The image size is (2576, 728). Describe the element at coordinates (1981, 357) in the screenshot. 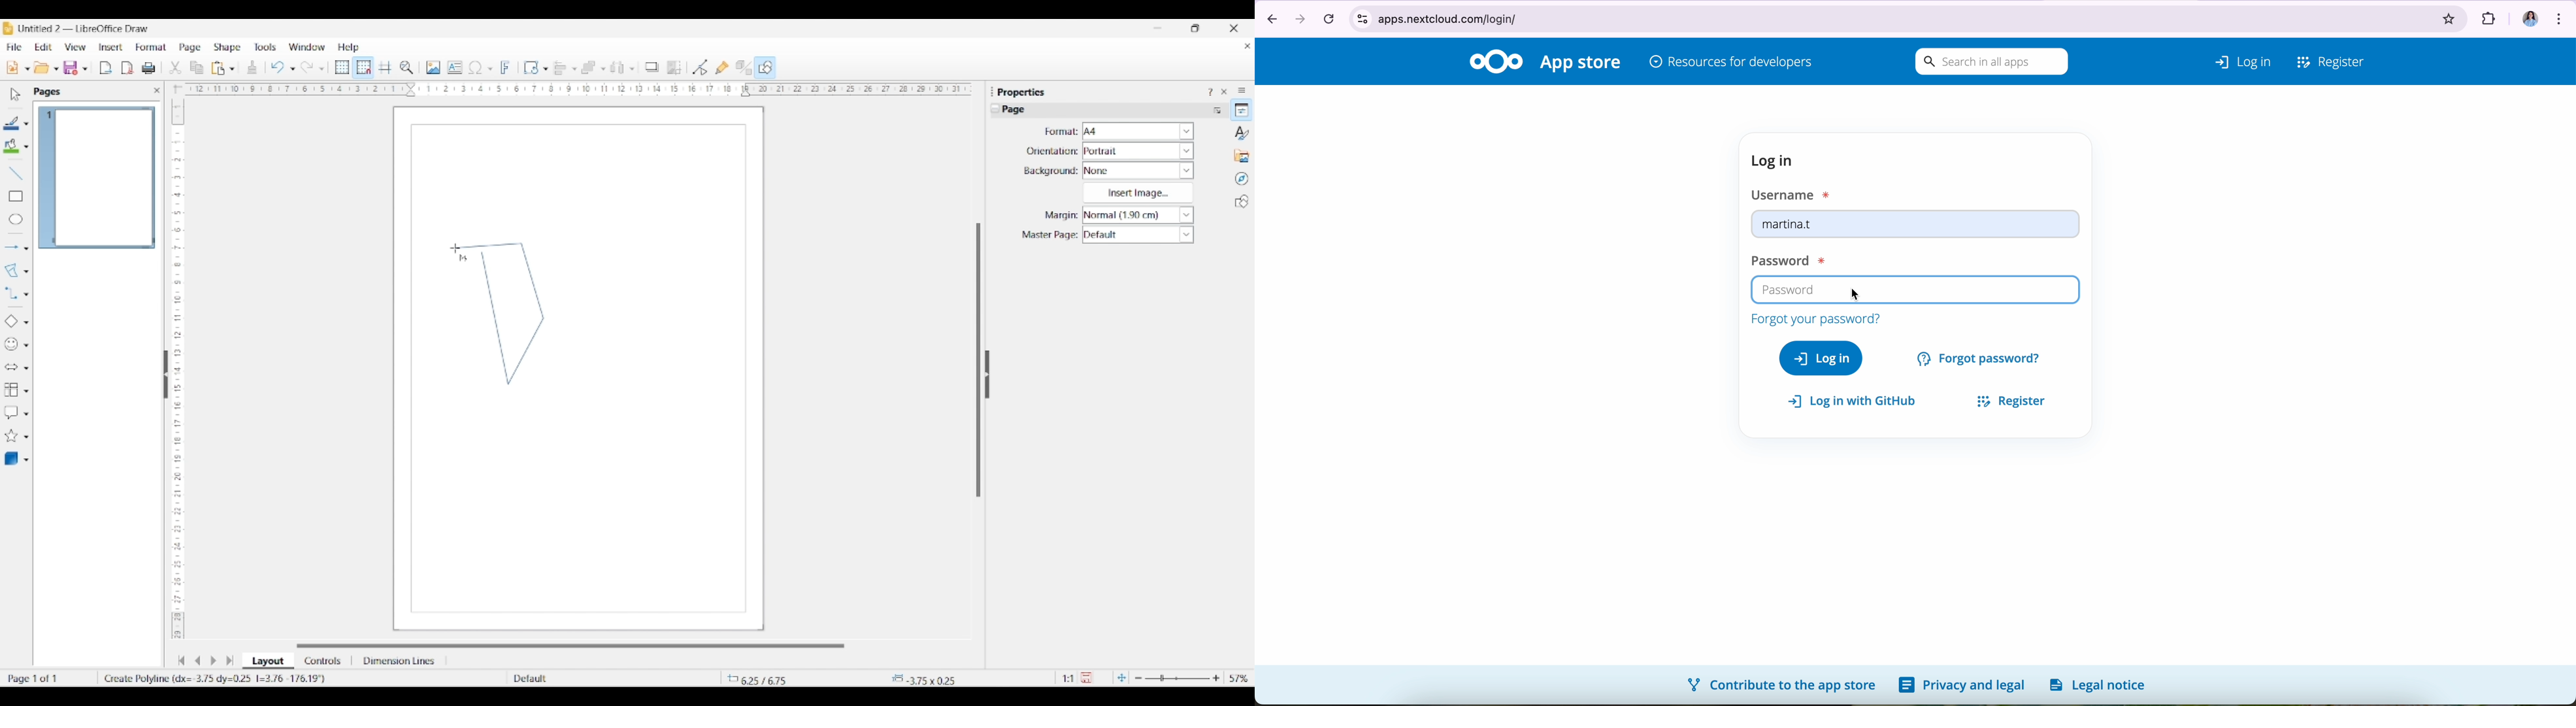

I see `forgot password` at that location.